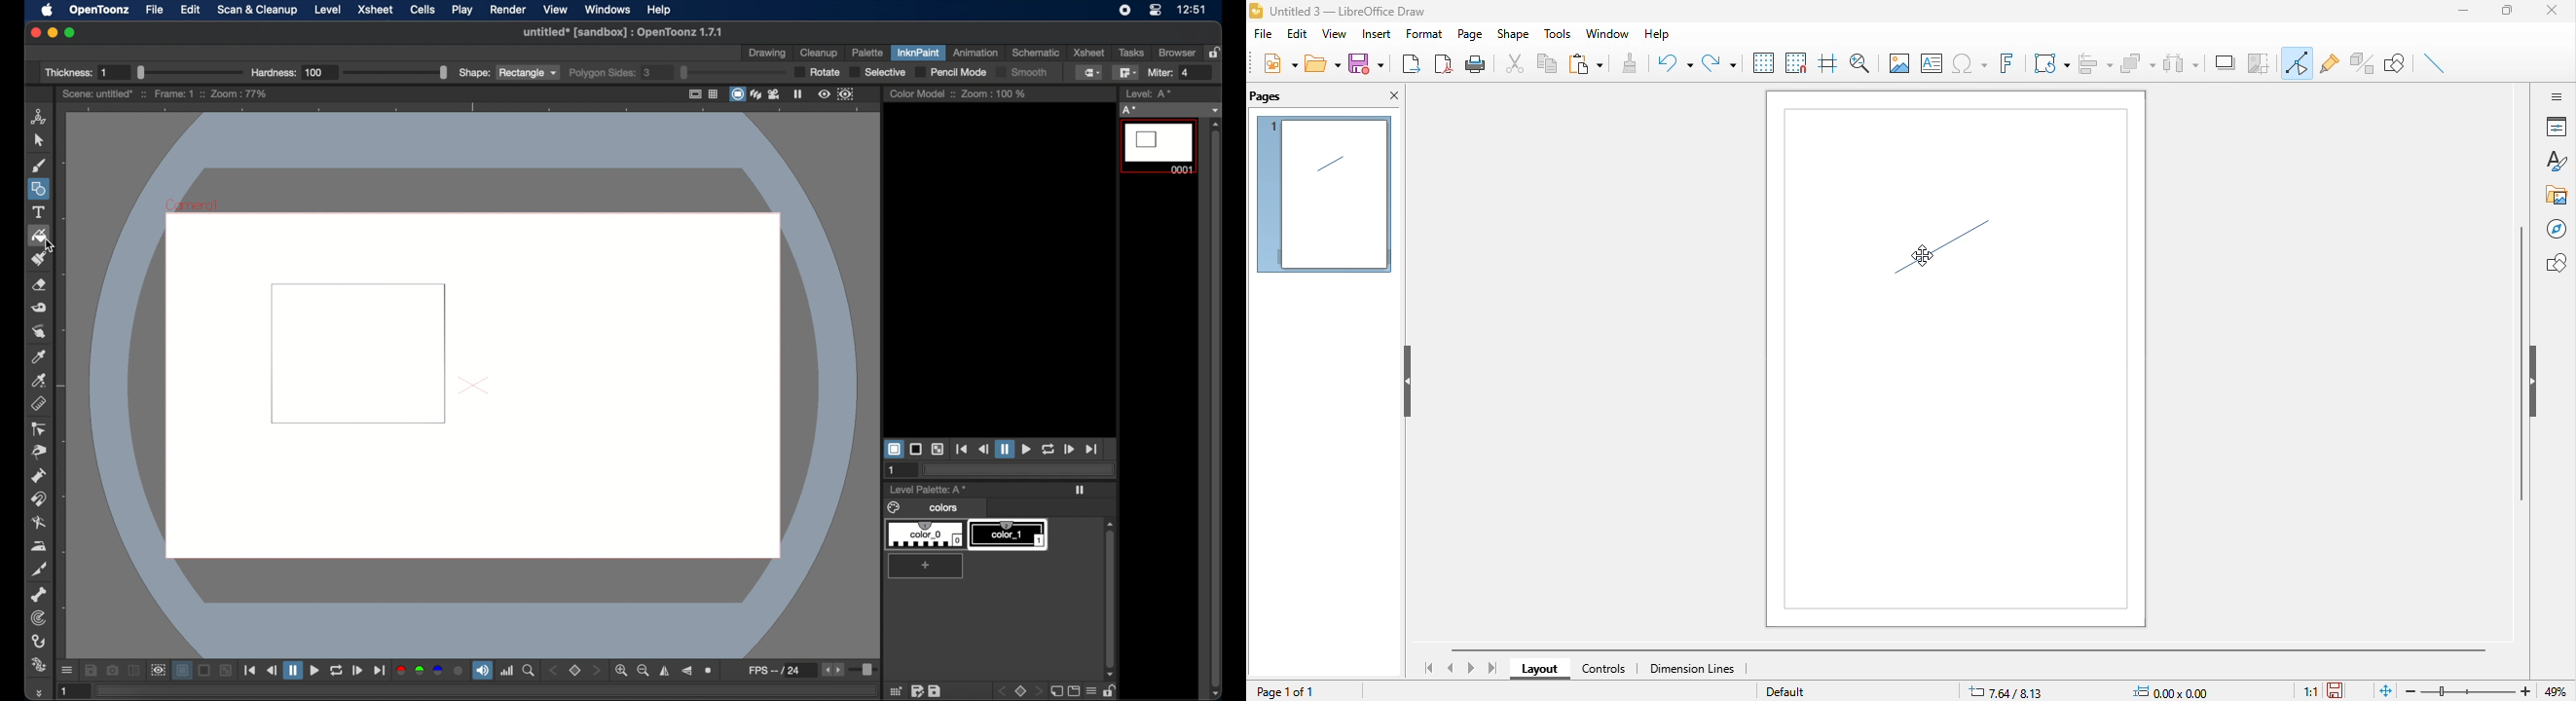 This screenshot has width=2576, height=728. Describe the element at coordinates (1131, 53) in the screenshot. I see `tasks` at that location.